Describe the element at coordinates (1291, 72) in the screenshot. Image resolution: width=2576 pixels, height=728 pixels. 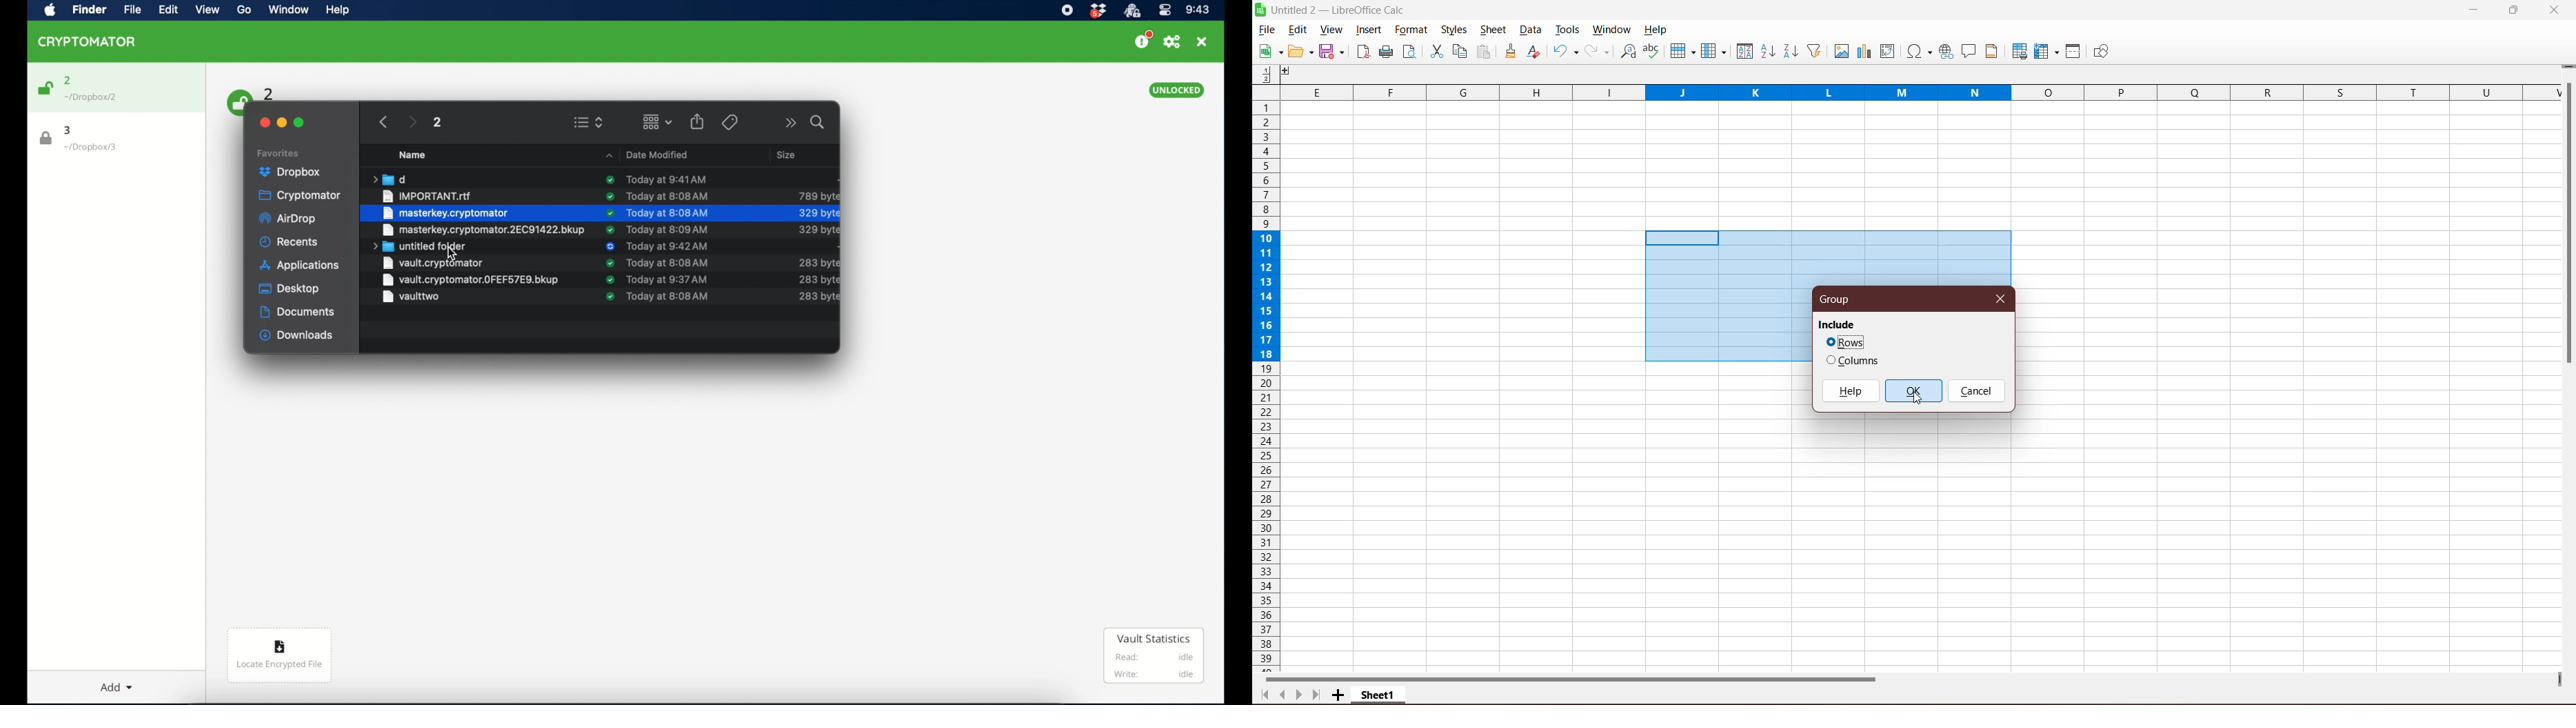
I see `` at that location.